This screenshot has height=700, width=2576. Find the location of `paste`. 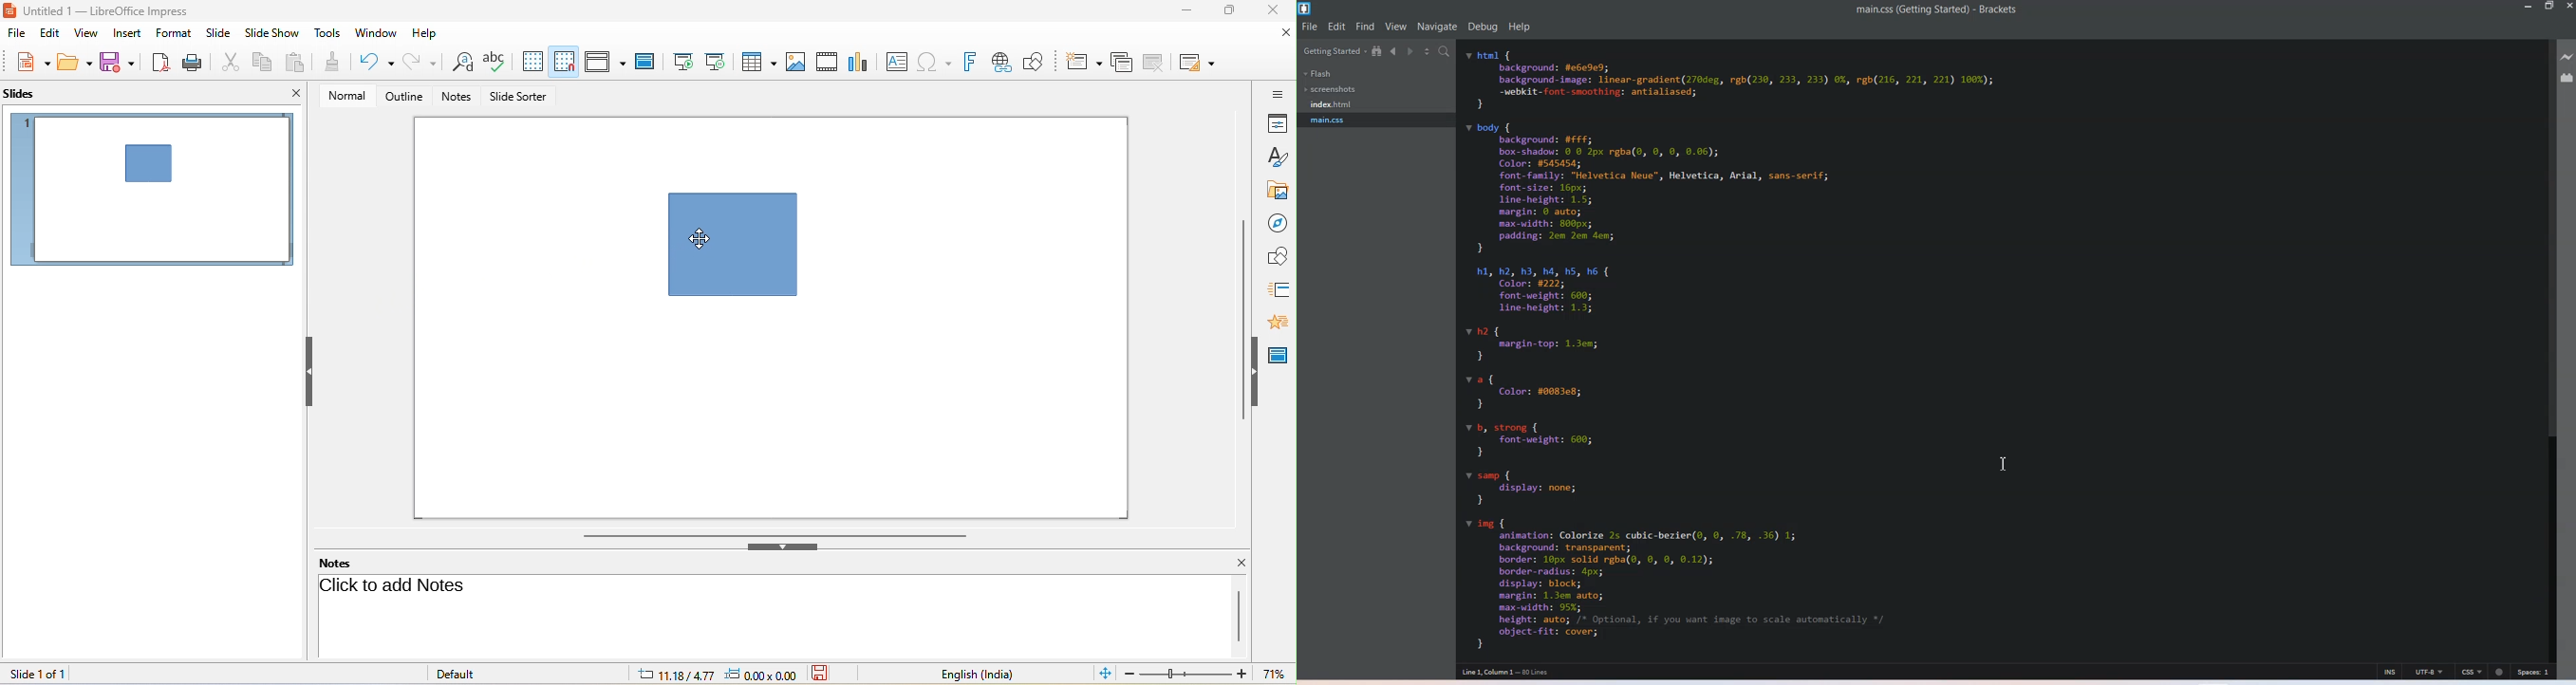

paste is located at coordinates (297, 64).